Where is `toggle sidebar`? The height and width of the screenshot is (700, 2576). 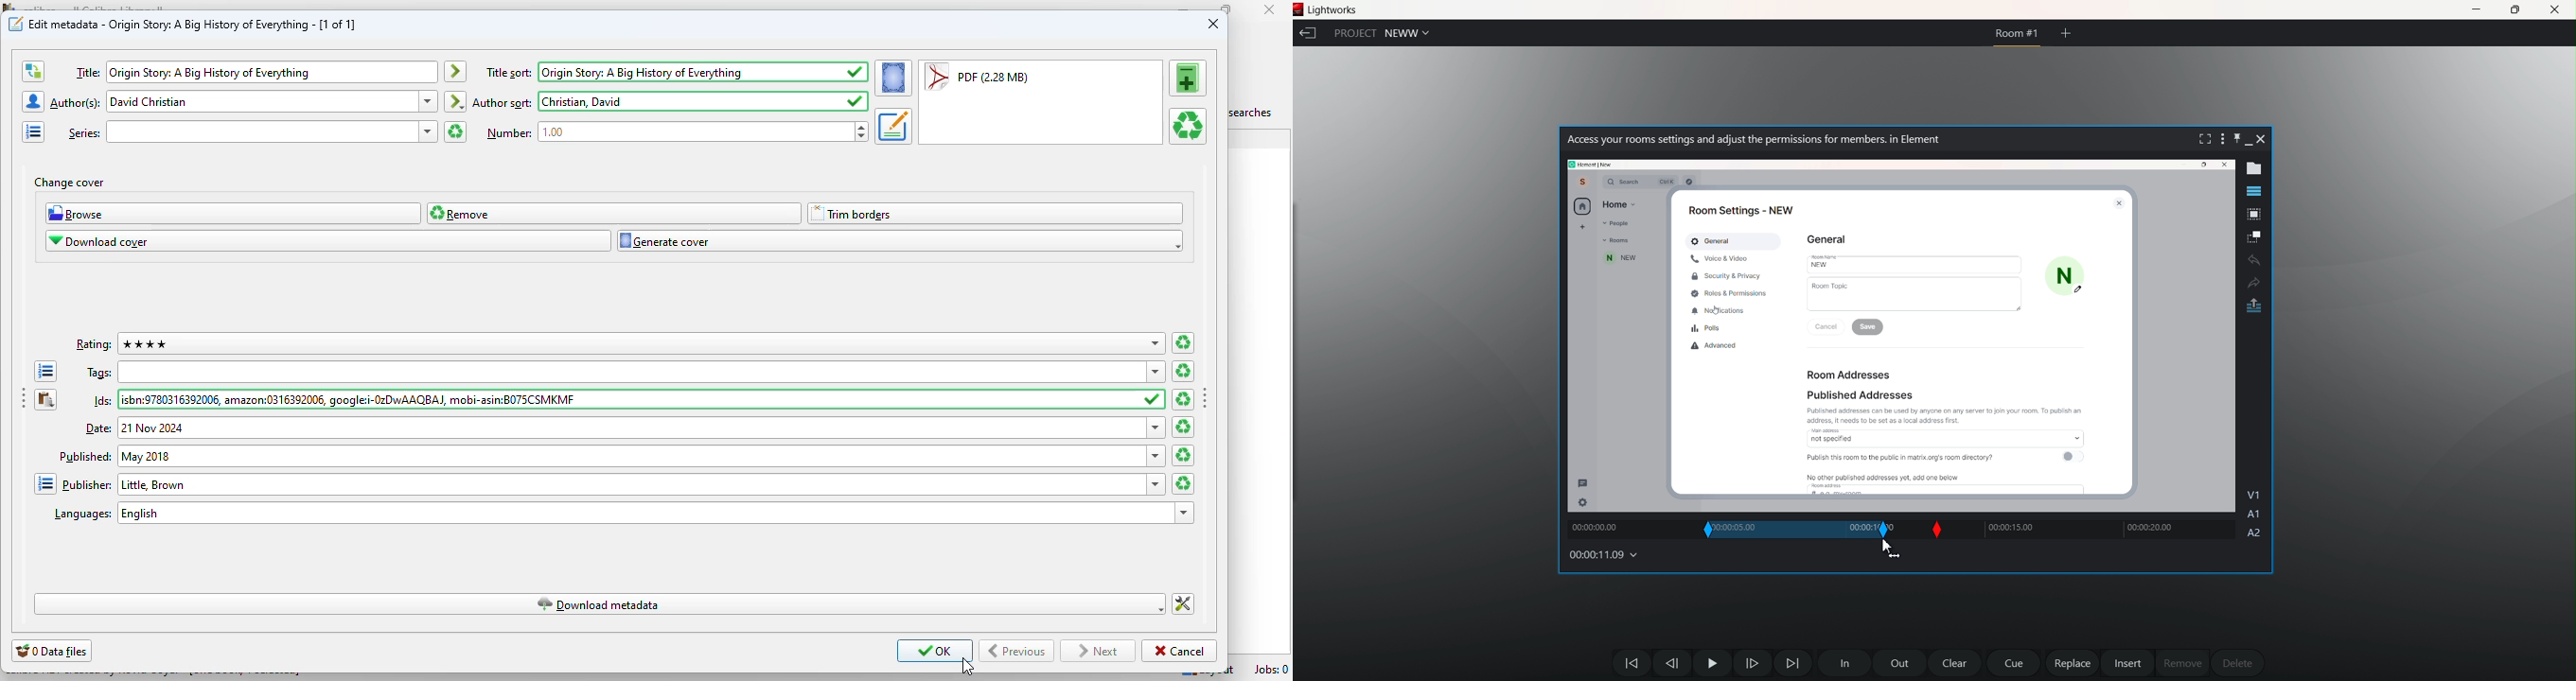
toggle sidebar is located at coordinates (1206, 396).